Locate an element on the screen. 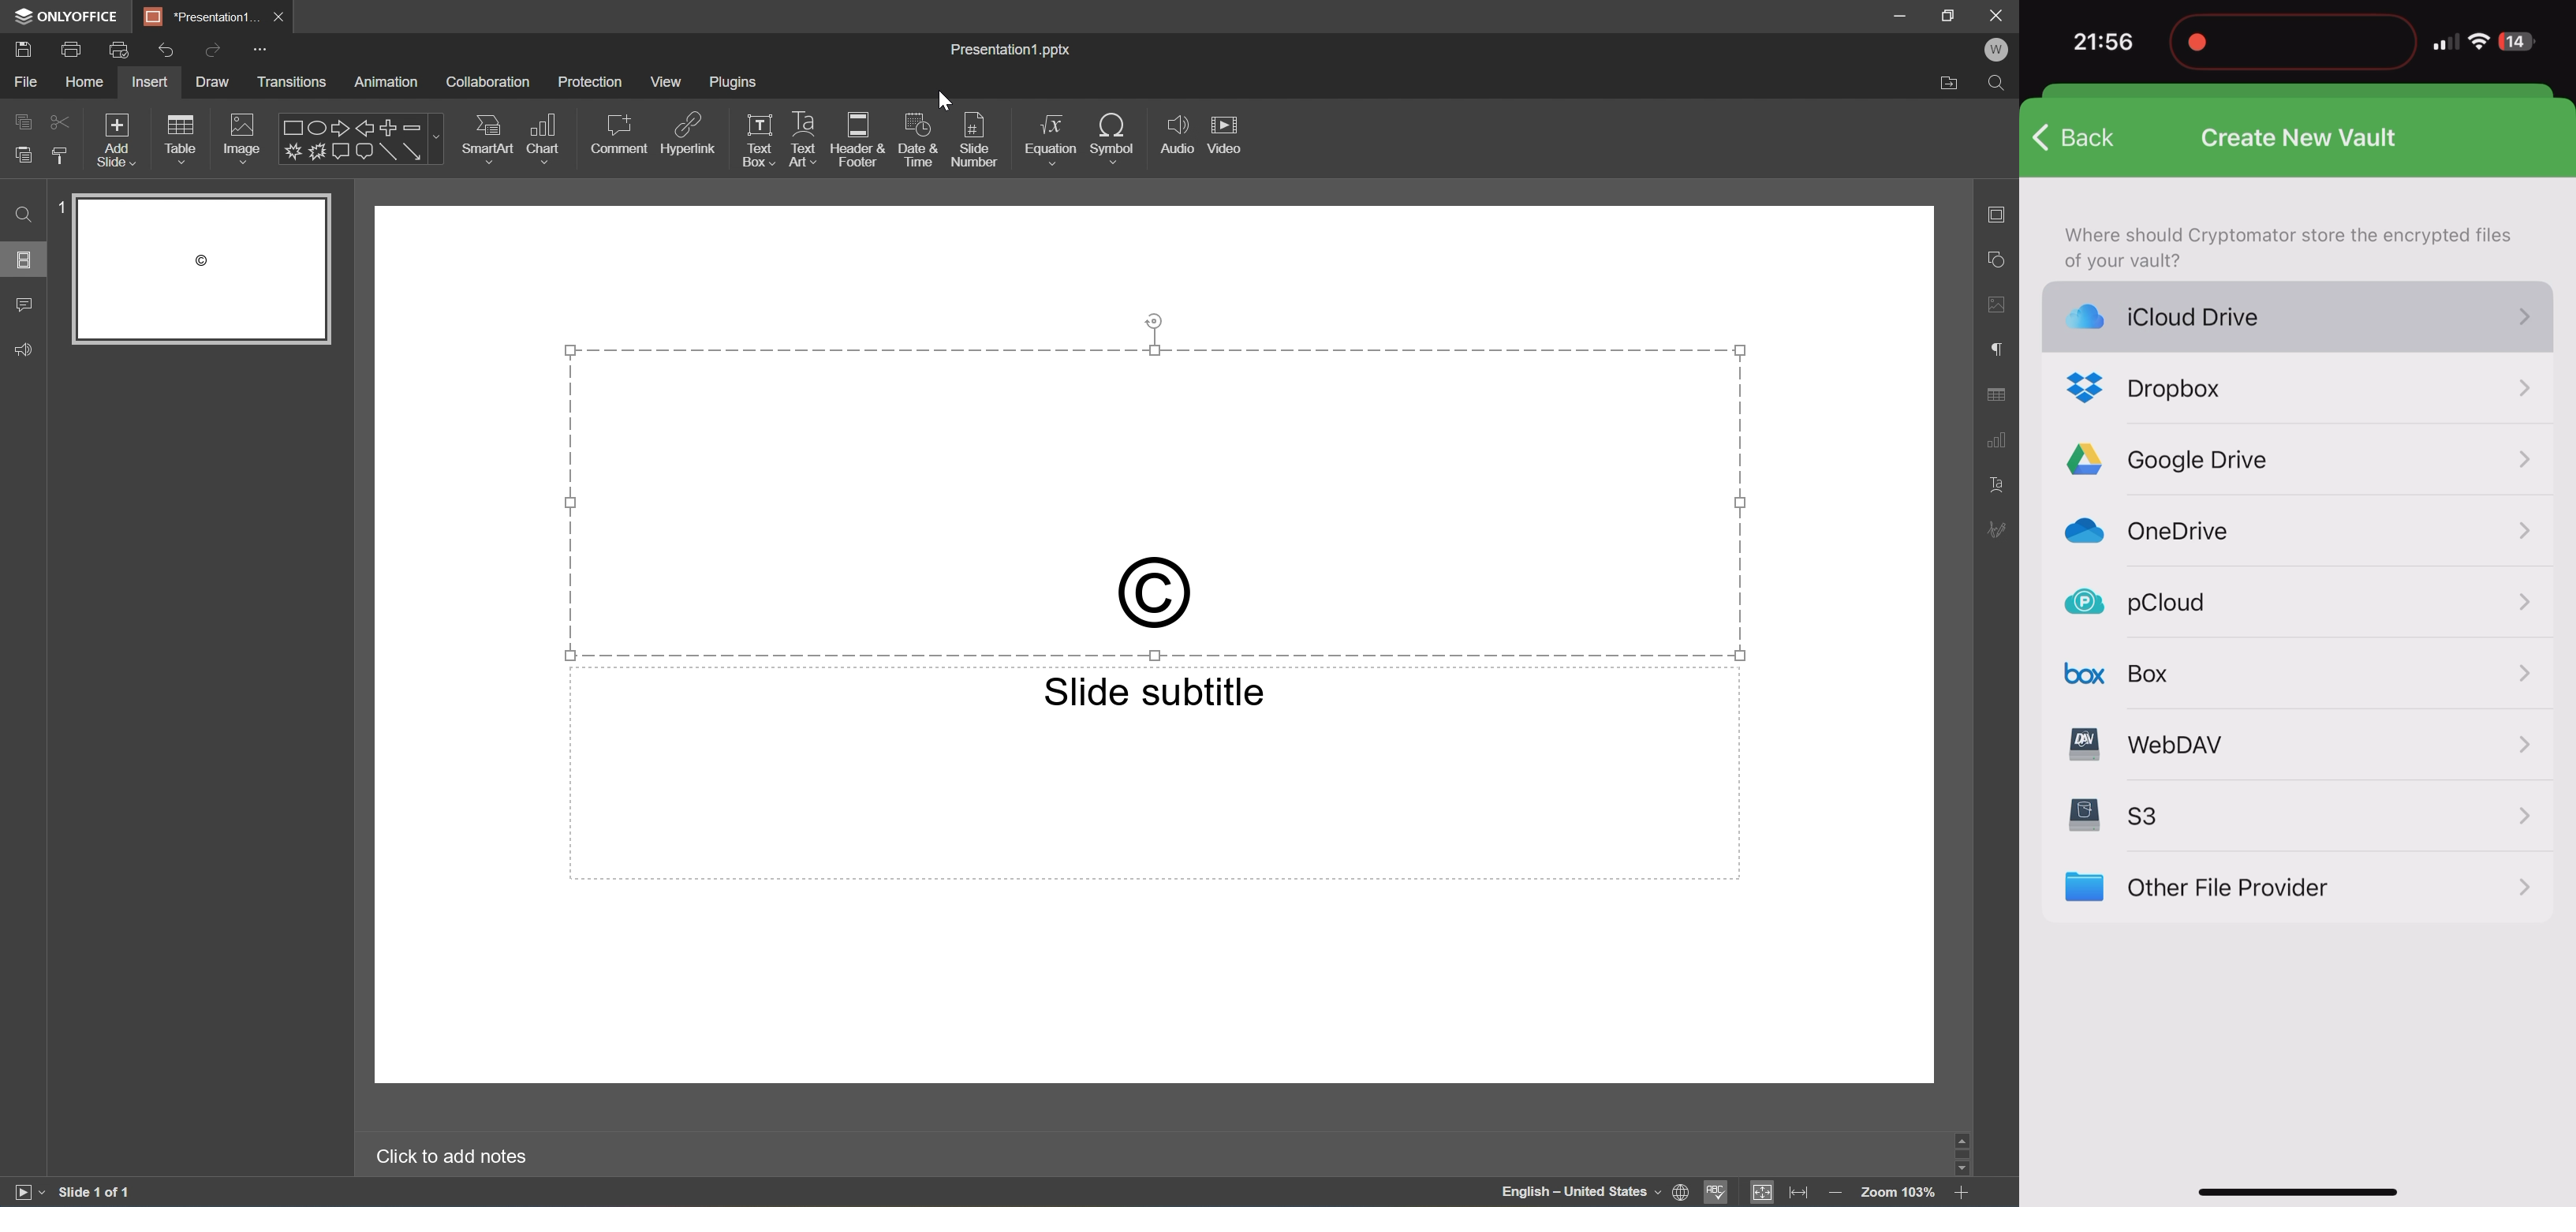 Image resolution: width=2576 pixels, height=1232 pixels. Equation is located at coordinates (1049, 140).